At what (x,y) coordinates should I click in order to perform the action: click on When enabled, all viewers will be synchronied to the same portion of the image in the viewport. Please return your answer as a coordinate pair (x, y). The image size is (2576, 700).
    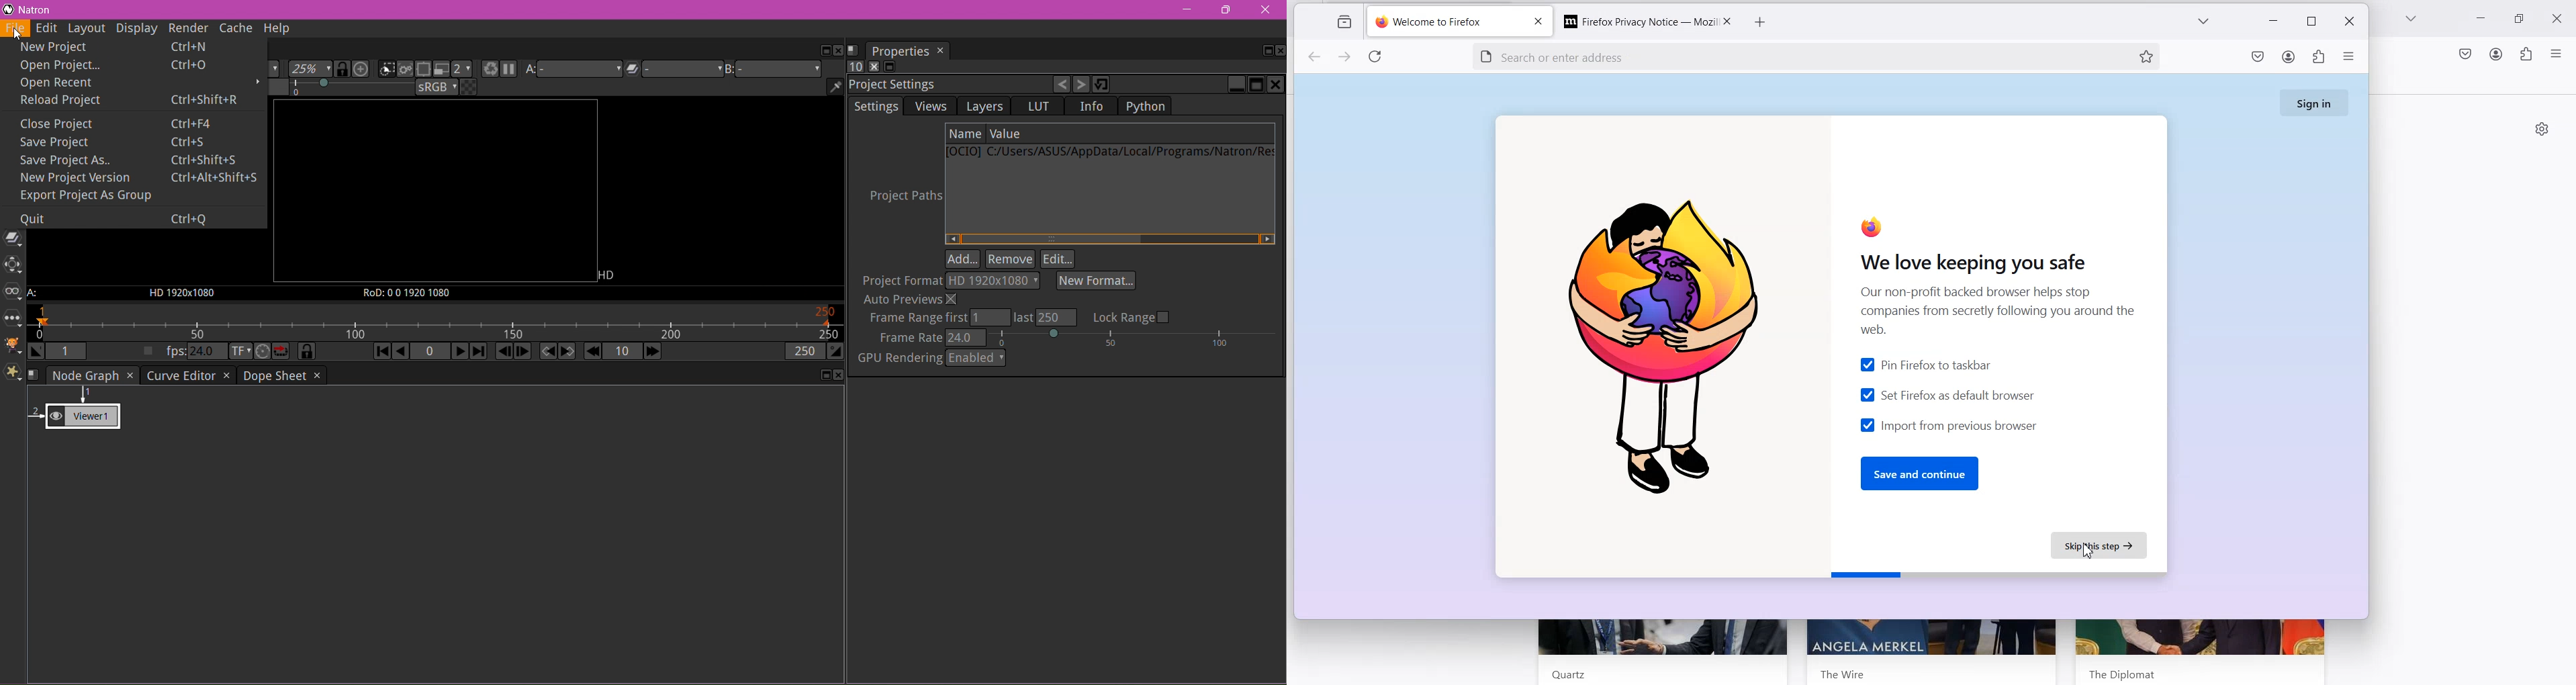
    Looking at the image, I should click on (343, 71).